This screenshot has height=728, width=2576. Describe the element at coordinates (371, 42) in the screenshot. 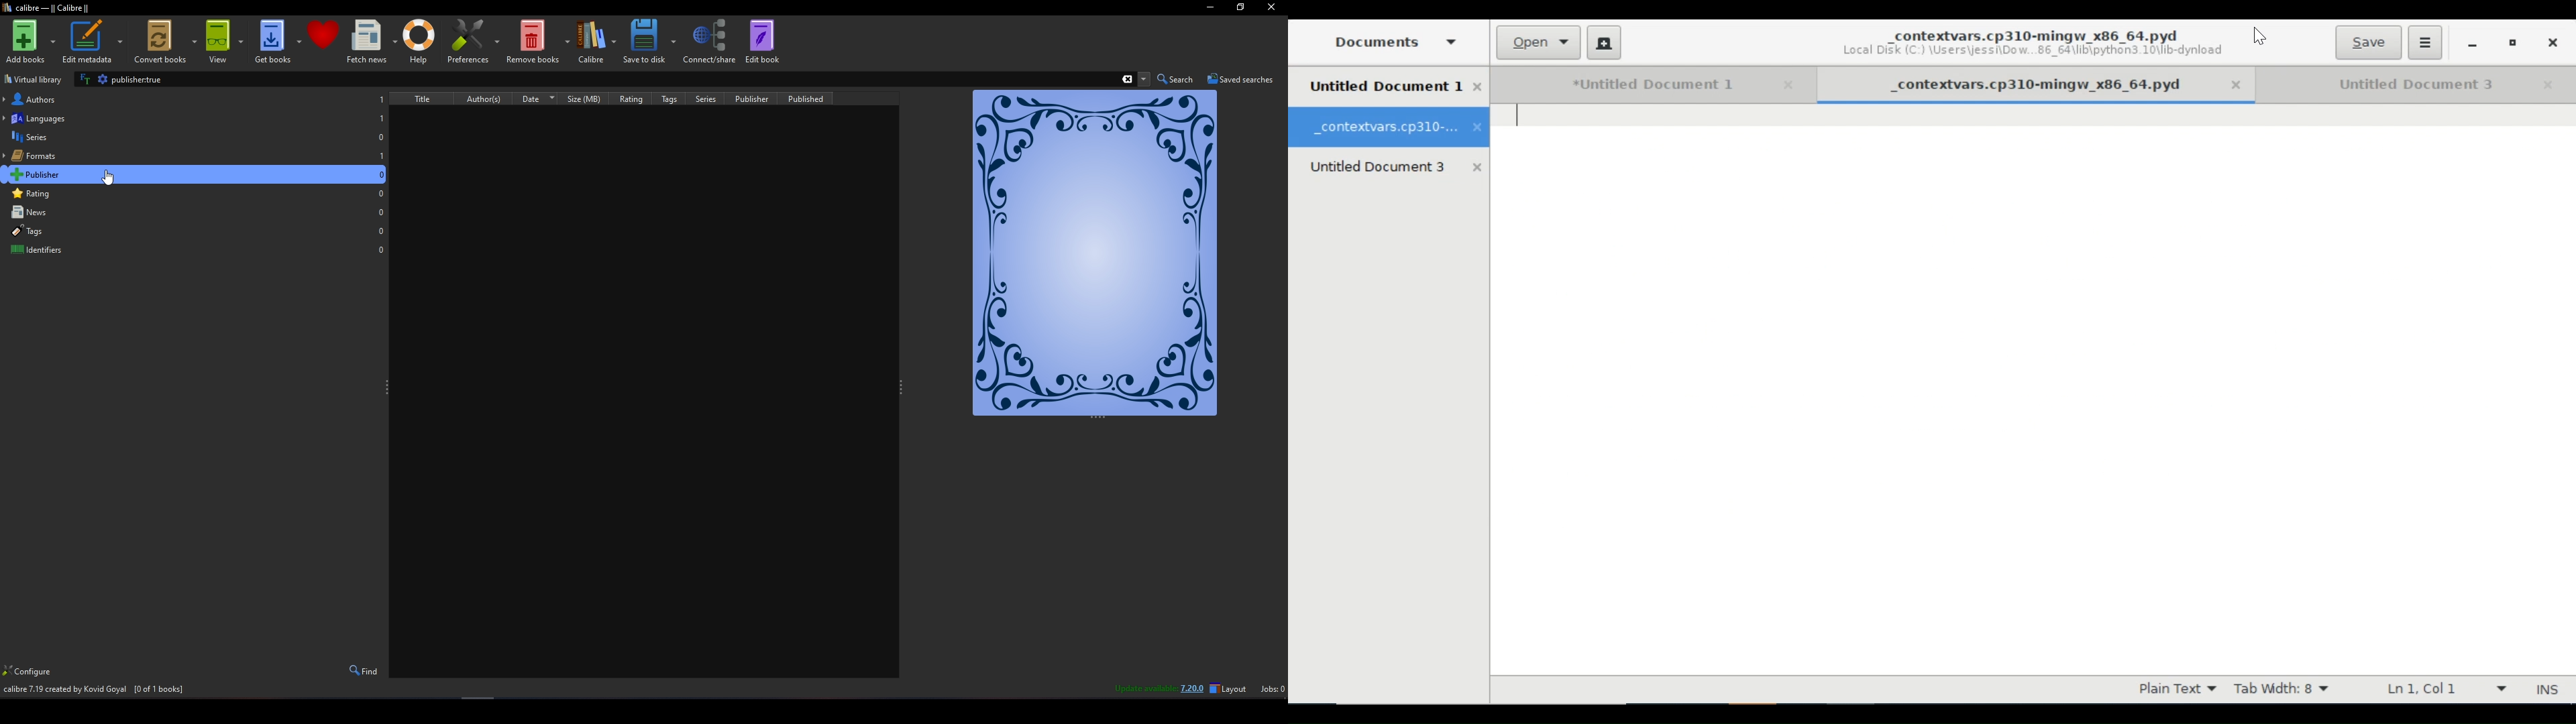

I see `Fetch news` at that location.